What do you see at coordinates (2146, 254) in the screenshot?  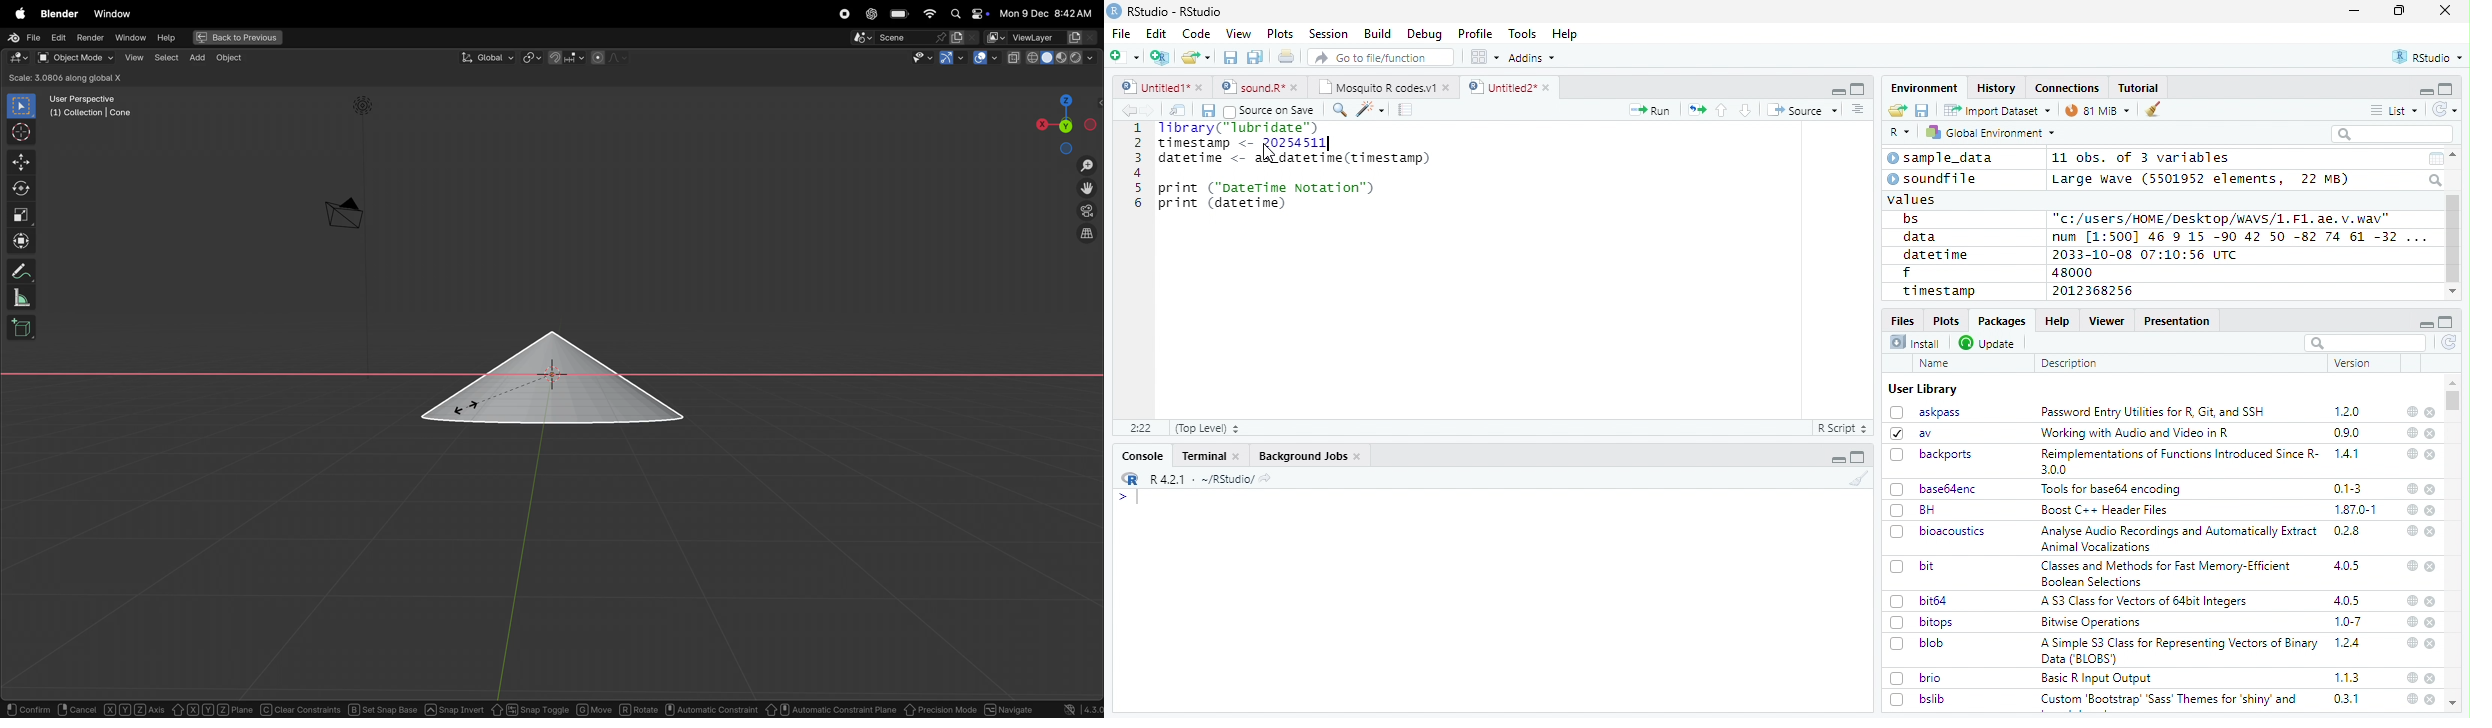 I see `2033-10-08 07:10:56 UTC` at bounding box center [2146, 254].